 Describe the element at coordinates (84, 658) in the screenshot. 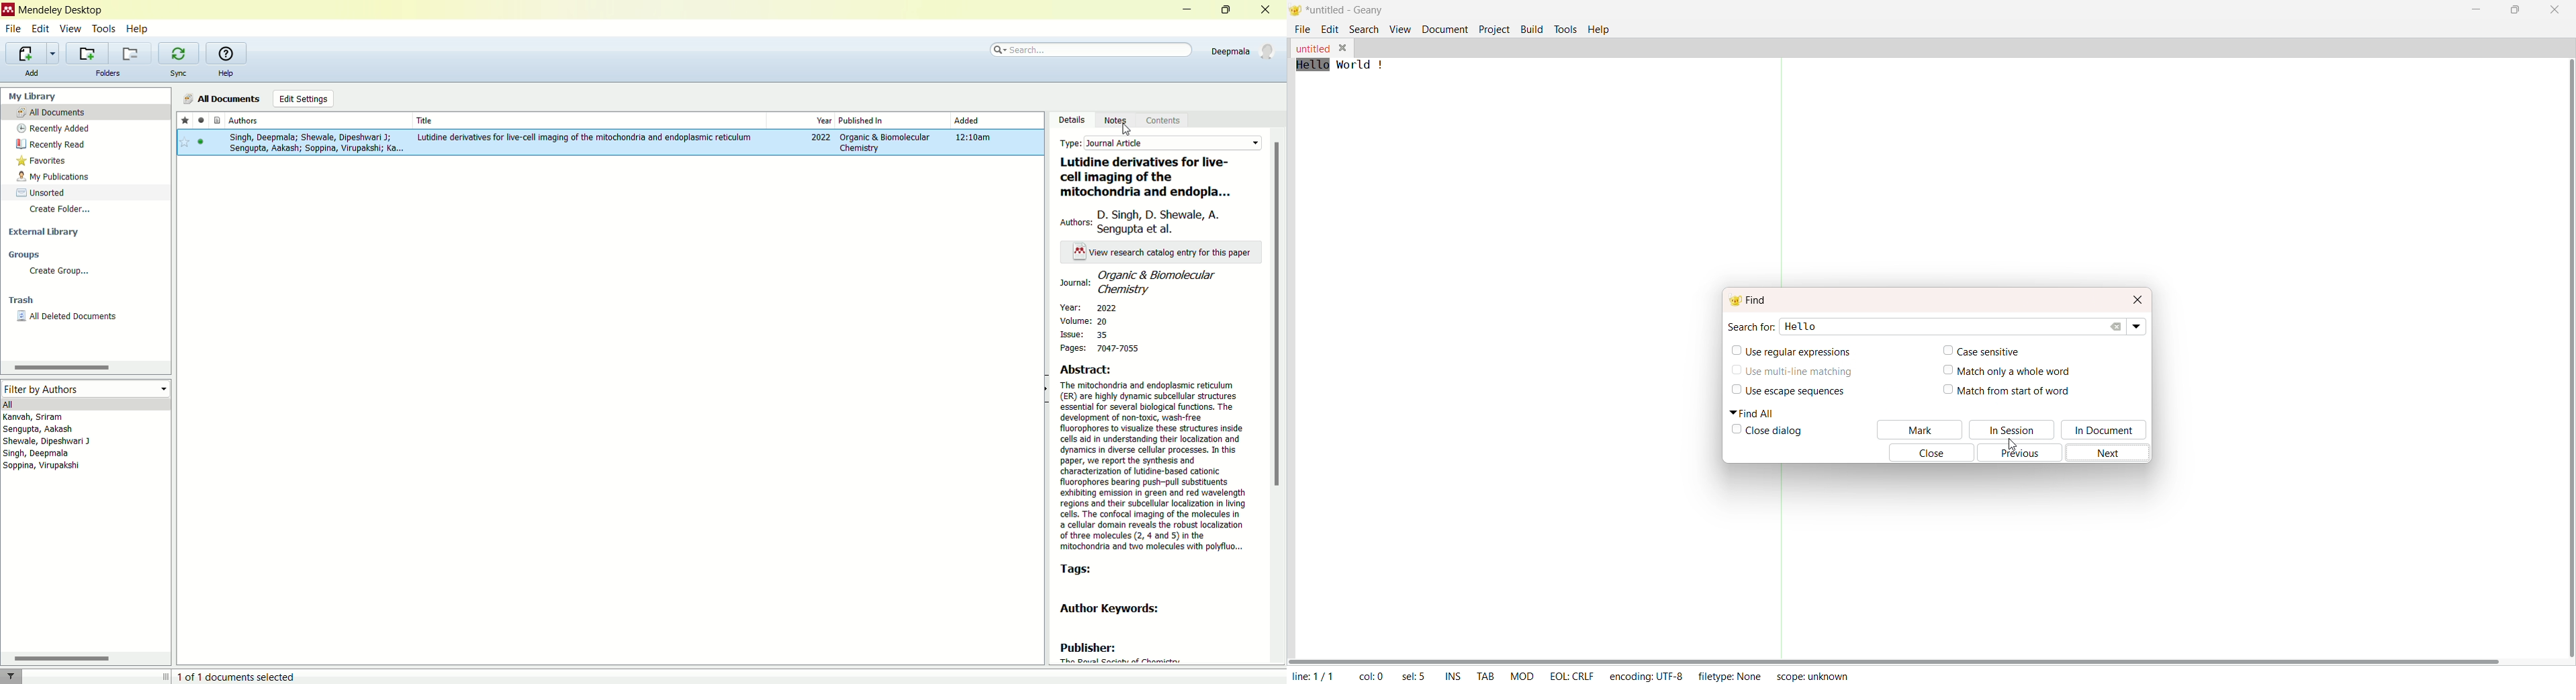

I see `scroll bar` at that location.